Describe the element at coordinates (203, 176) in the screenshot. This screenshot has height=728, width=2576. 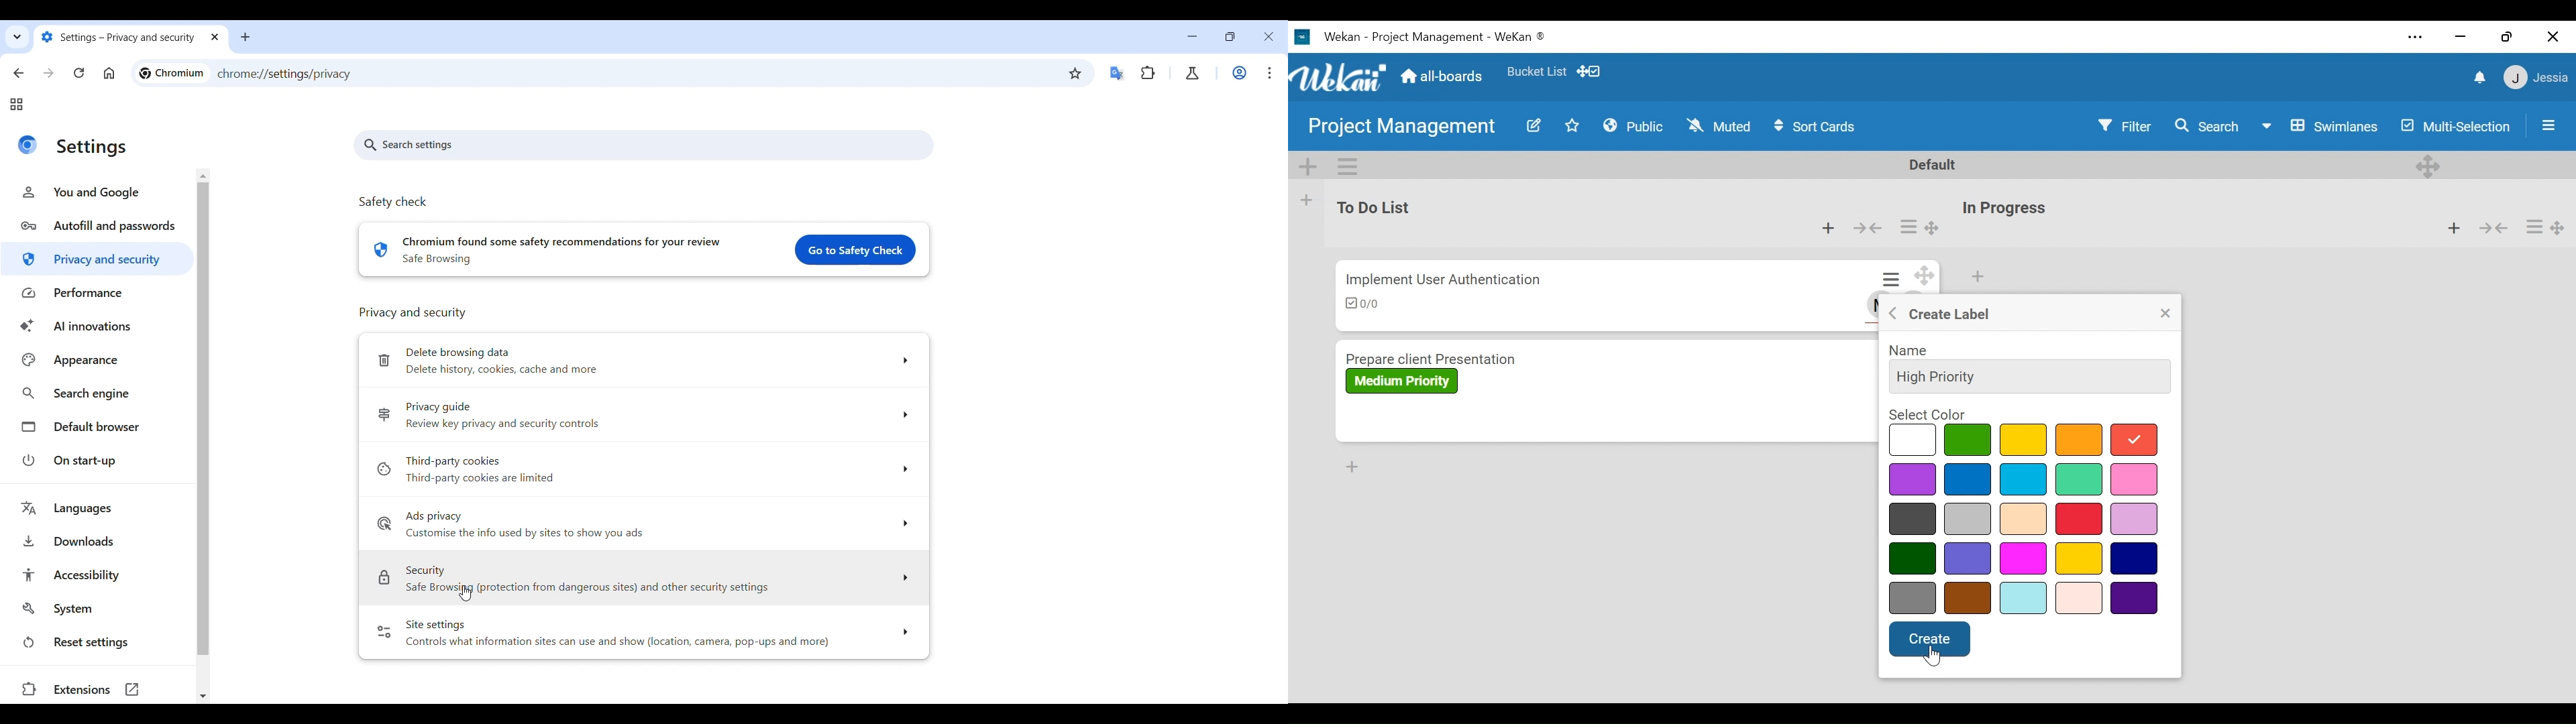
I see `Quick slide to the top` at that location.